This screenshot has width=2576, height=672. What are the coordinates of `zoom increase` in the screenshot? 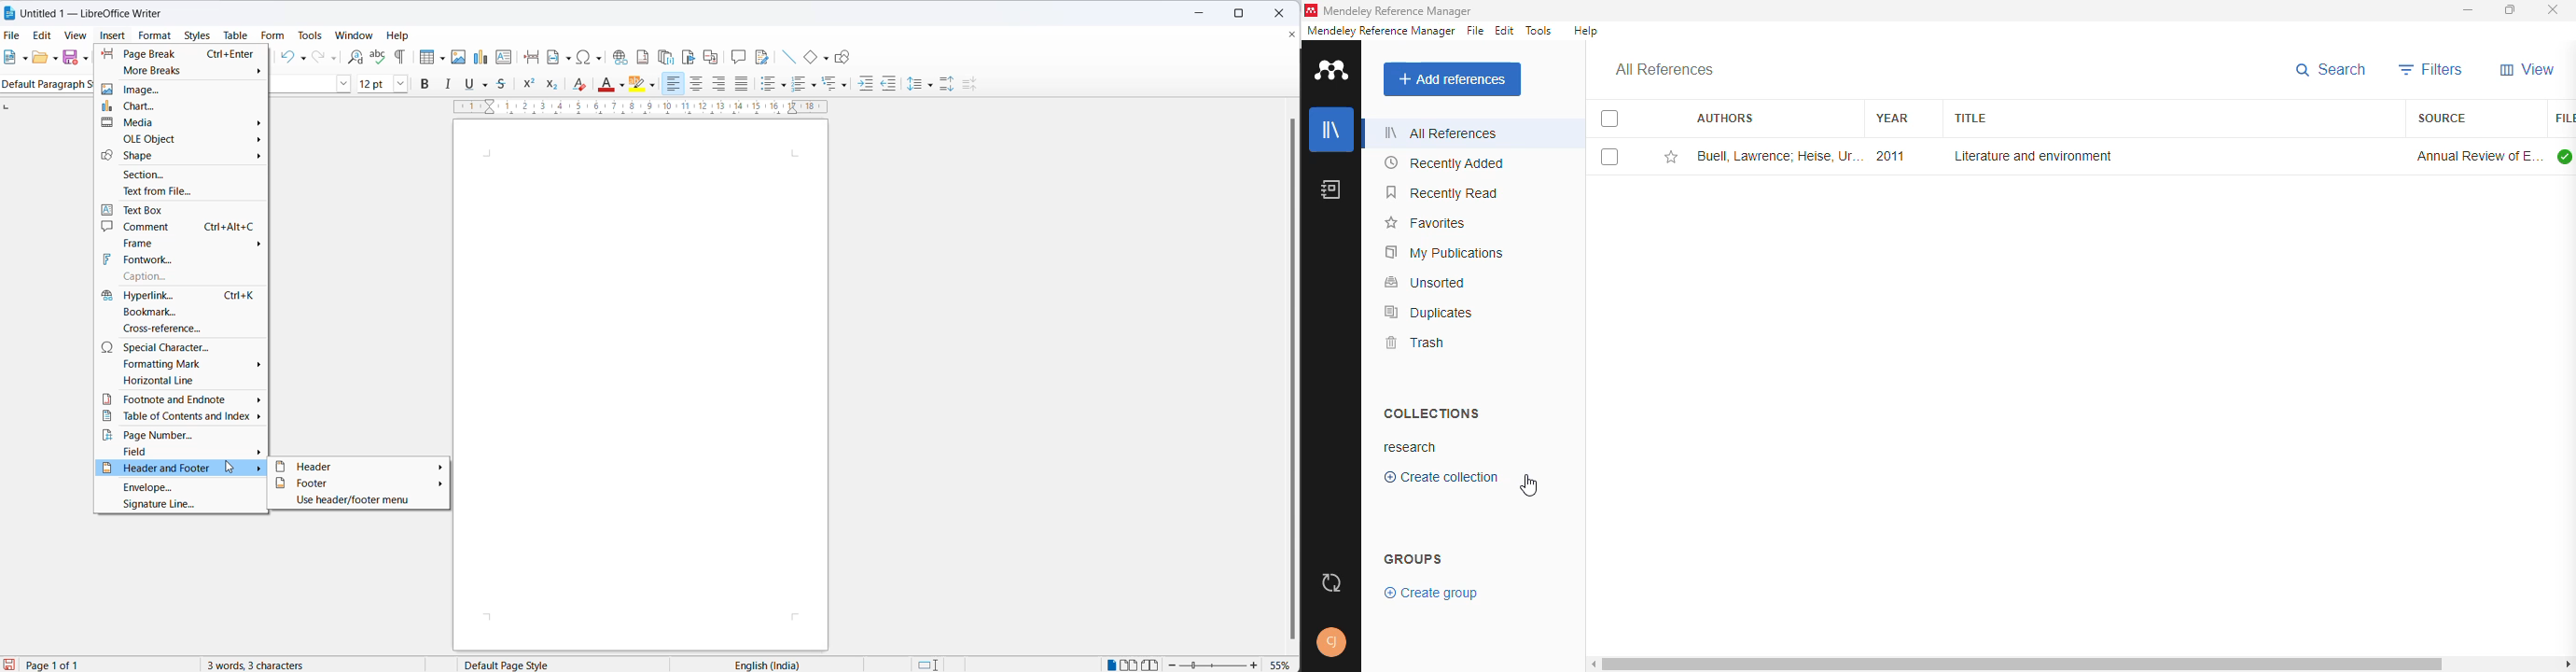 It's located at (1257, 664).